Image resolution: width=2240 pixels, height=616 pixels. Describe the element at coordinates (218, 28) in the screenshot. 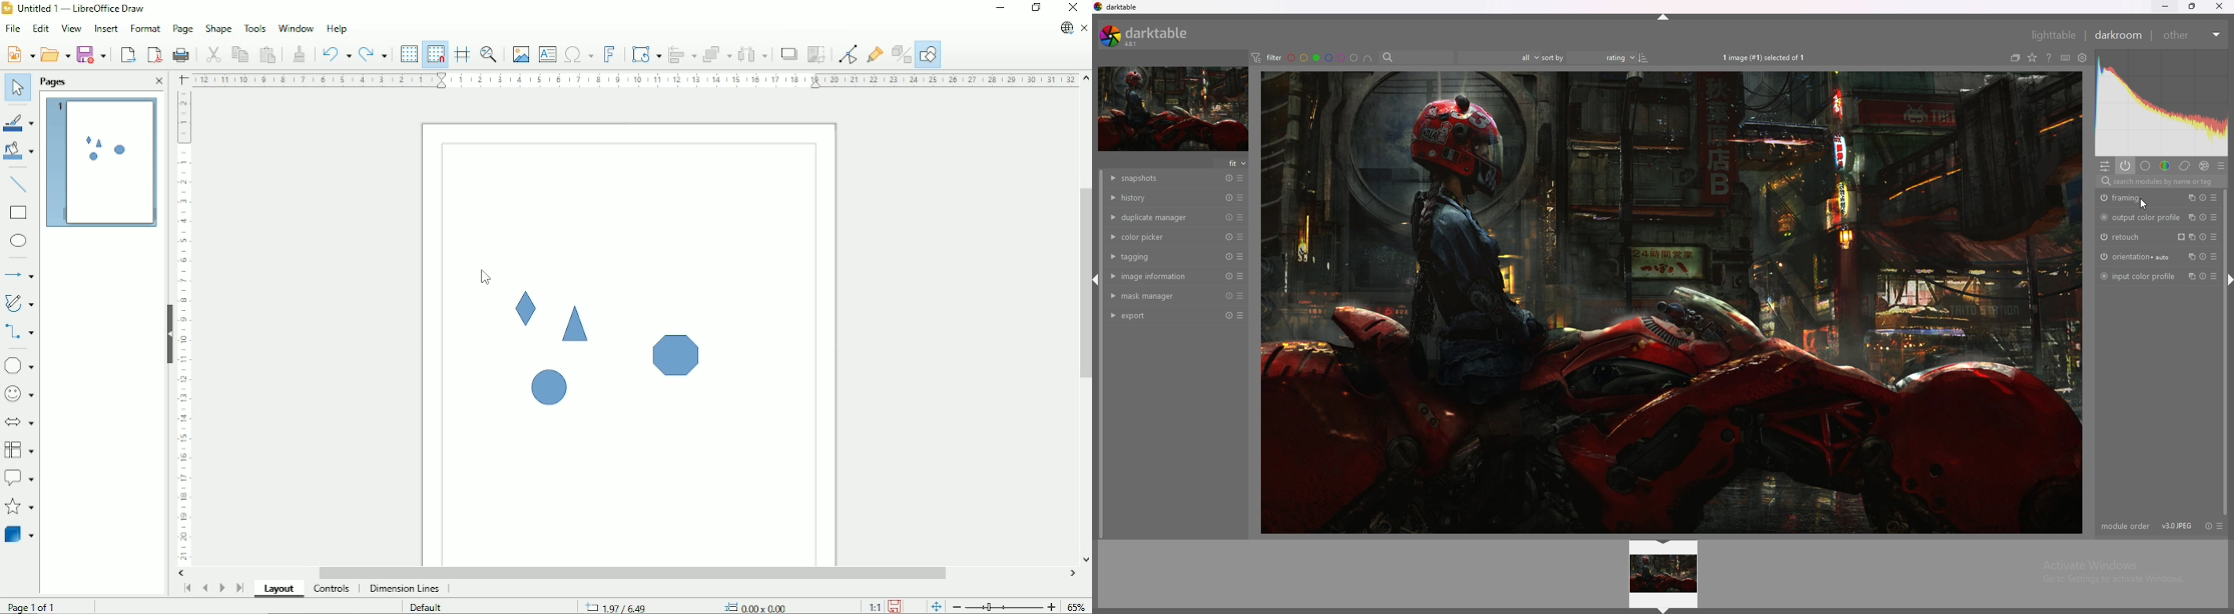

I see `Shape` at that location.